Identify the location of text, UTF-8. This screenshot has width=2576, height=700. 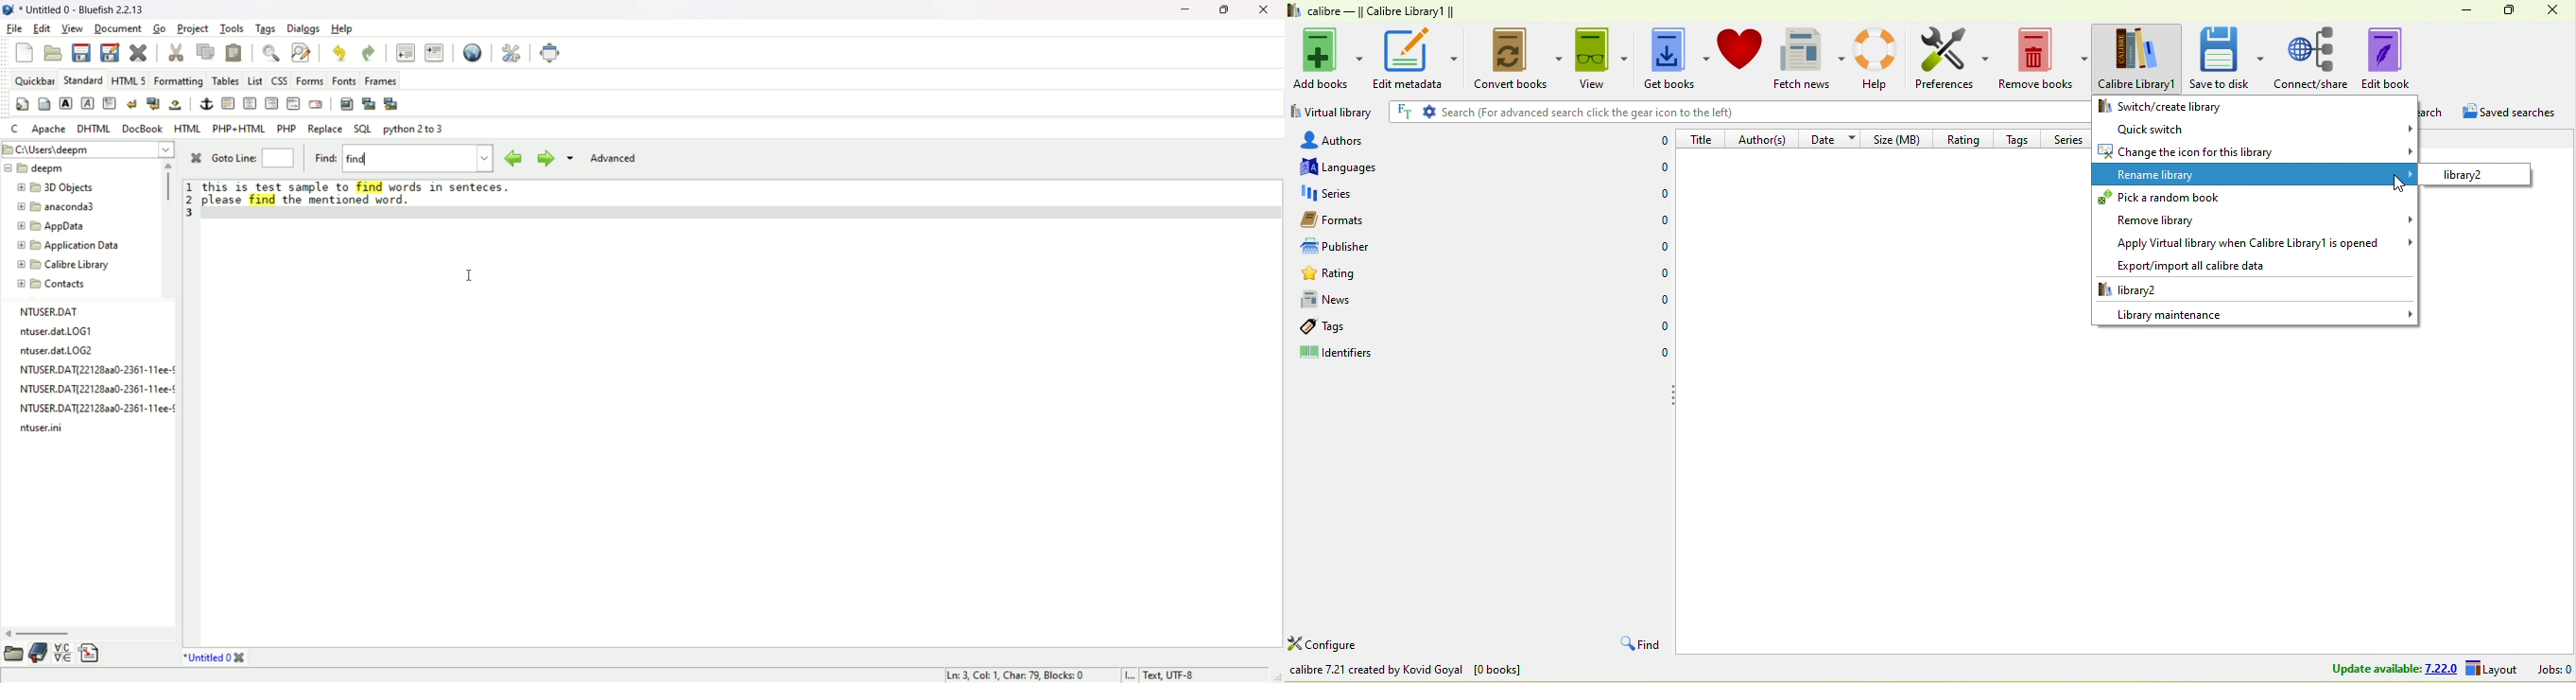
(1177, 676).